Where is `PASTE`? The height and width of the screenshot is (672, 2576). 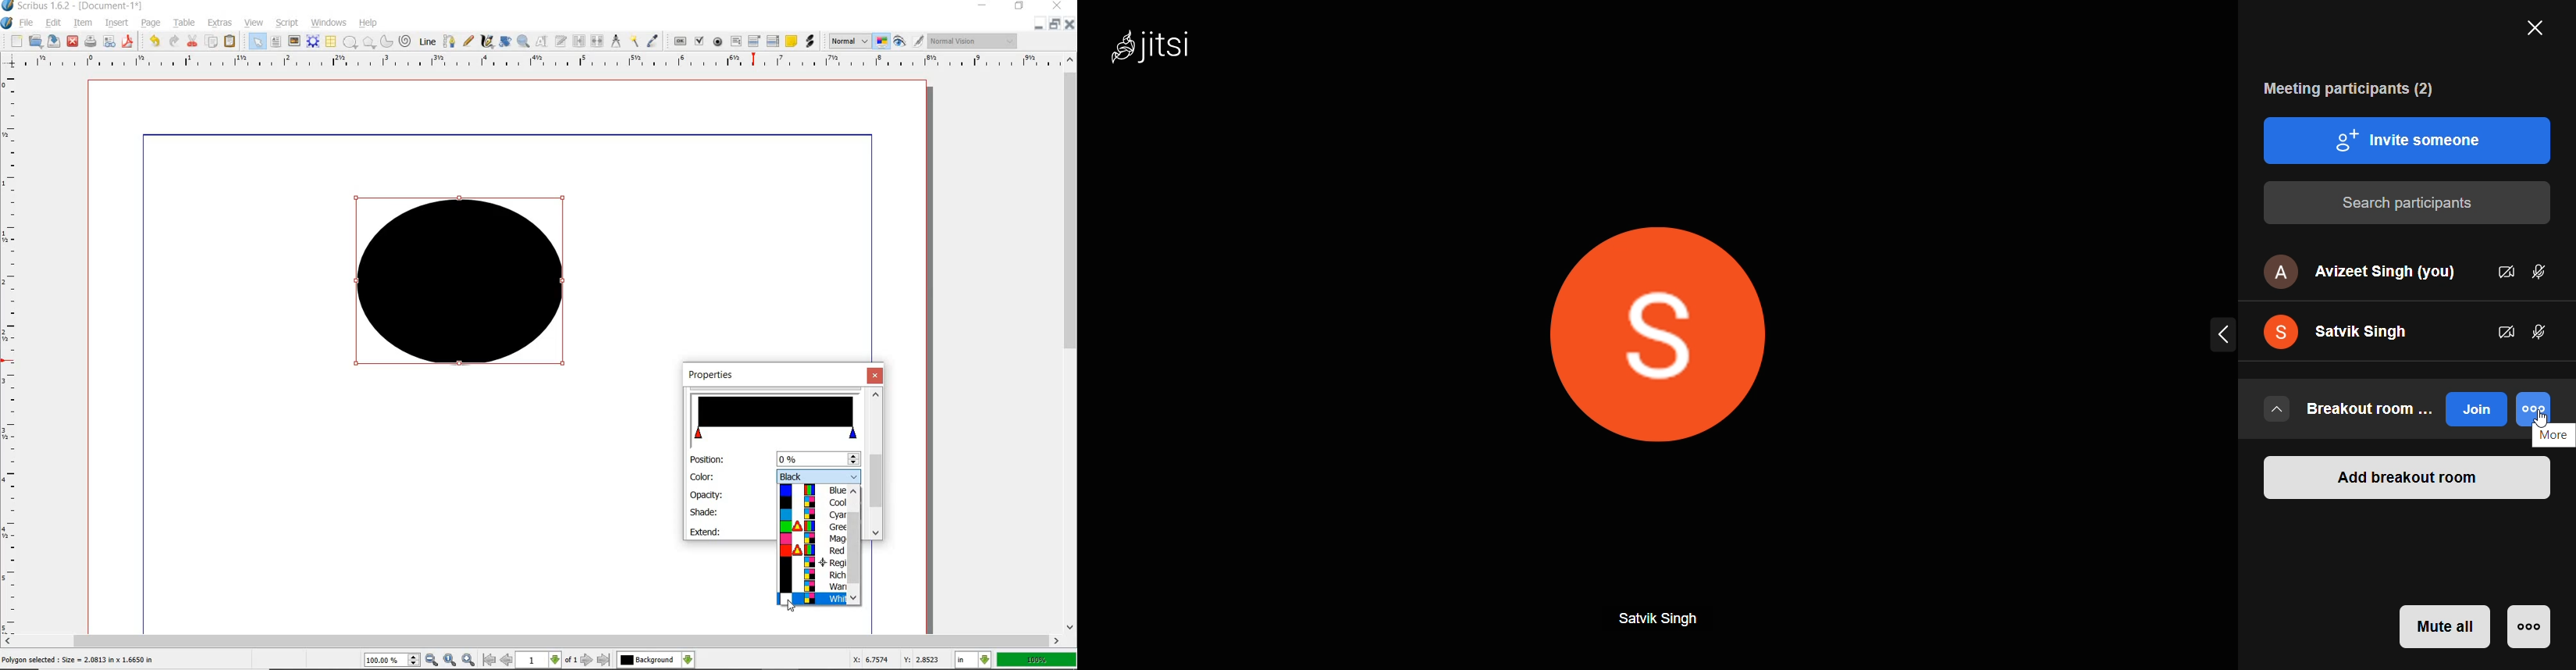 PASTE is located at coordinates (230, 42).